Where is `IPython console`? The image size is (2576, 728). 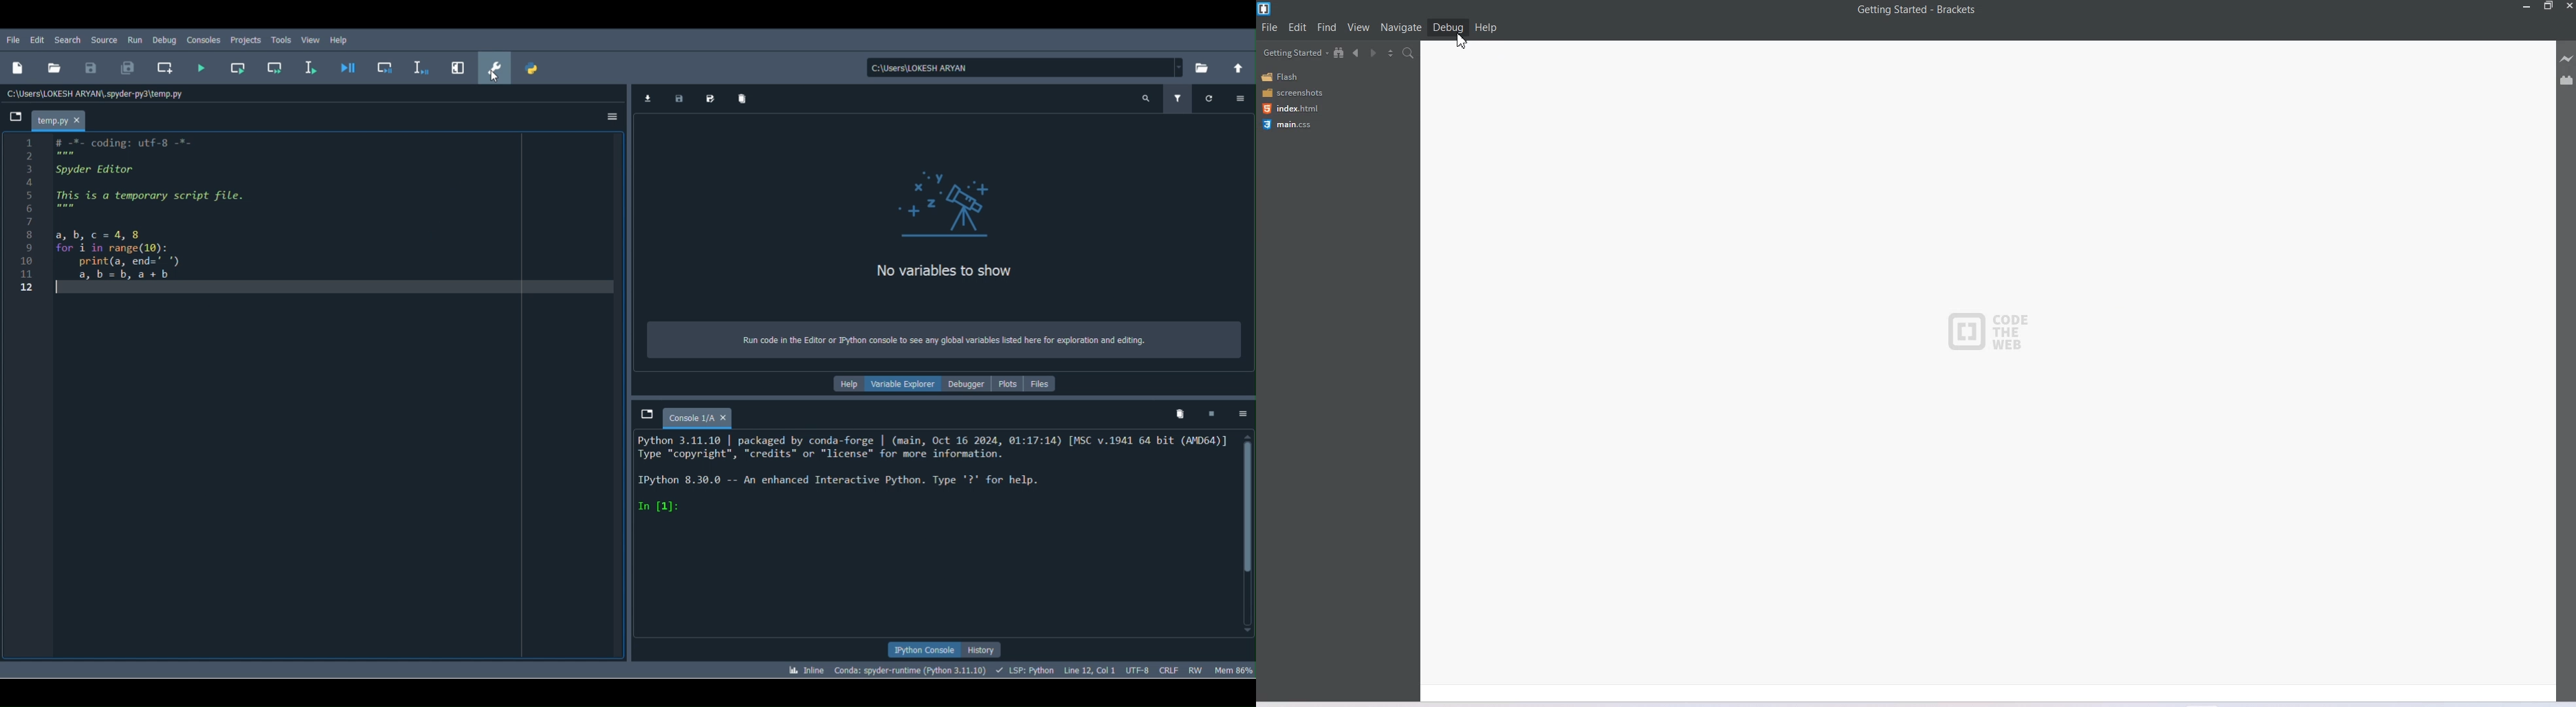
IPython console is located at coordinates (917, 649).